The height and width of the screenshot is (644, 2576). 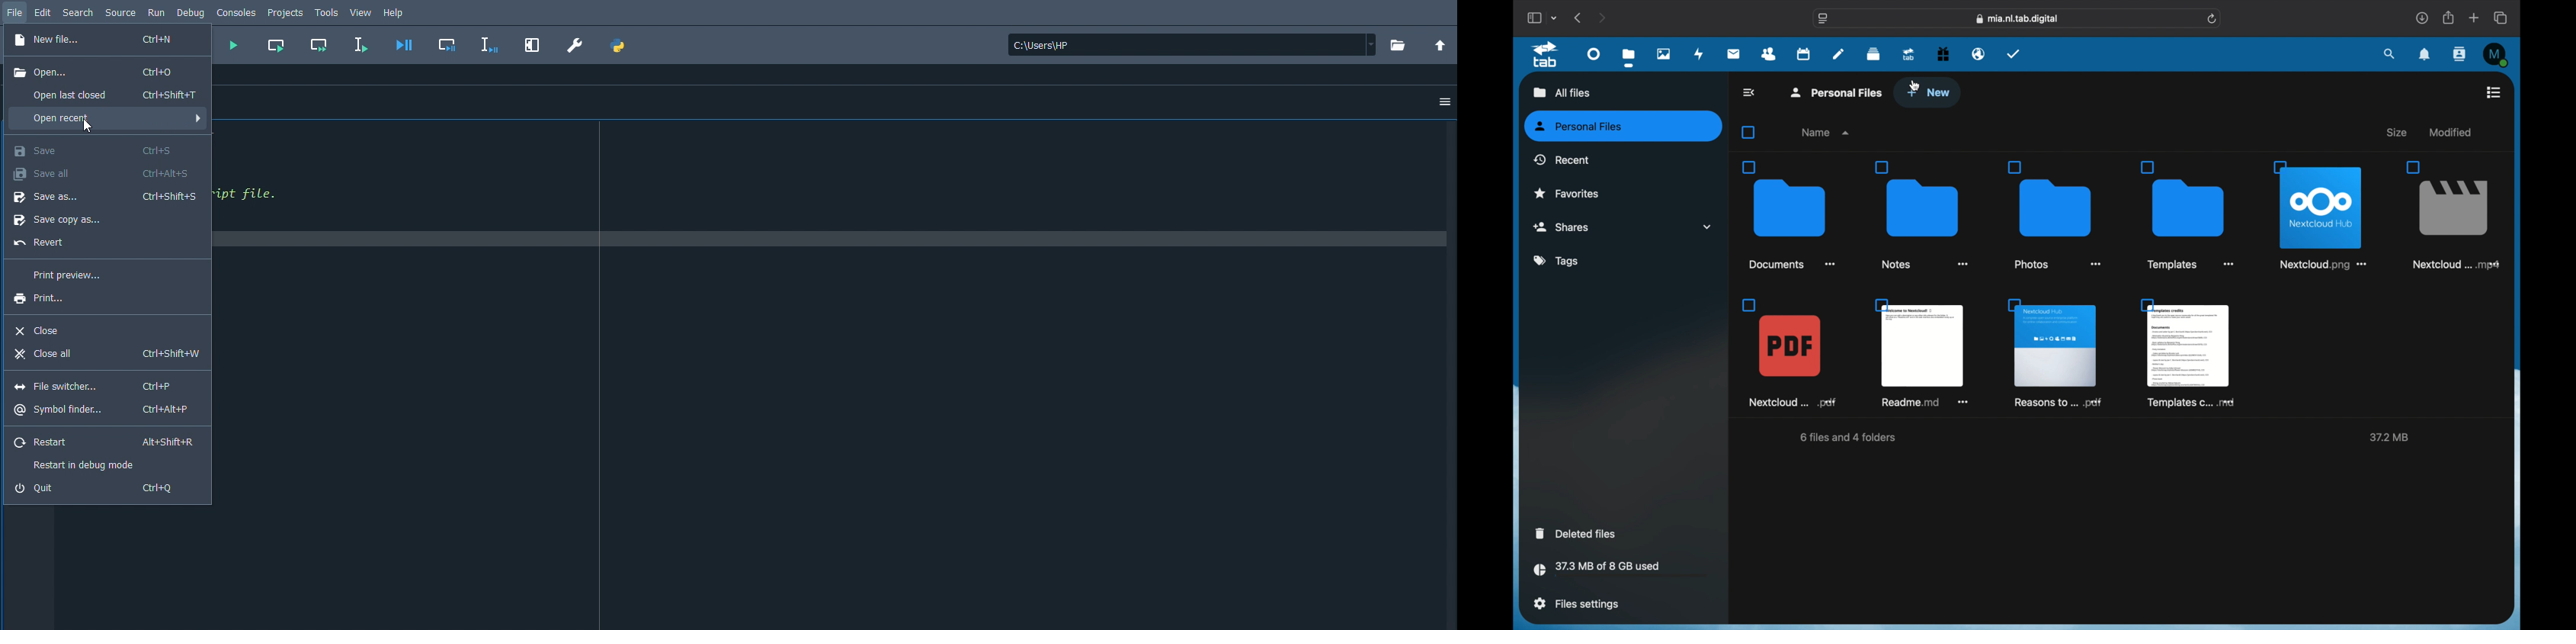 I want to click on file, so click(x=1925, y=354).